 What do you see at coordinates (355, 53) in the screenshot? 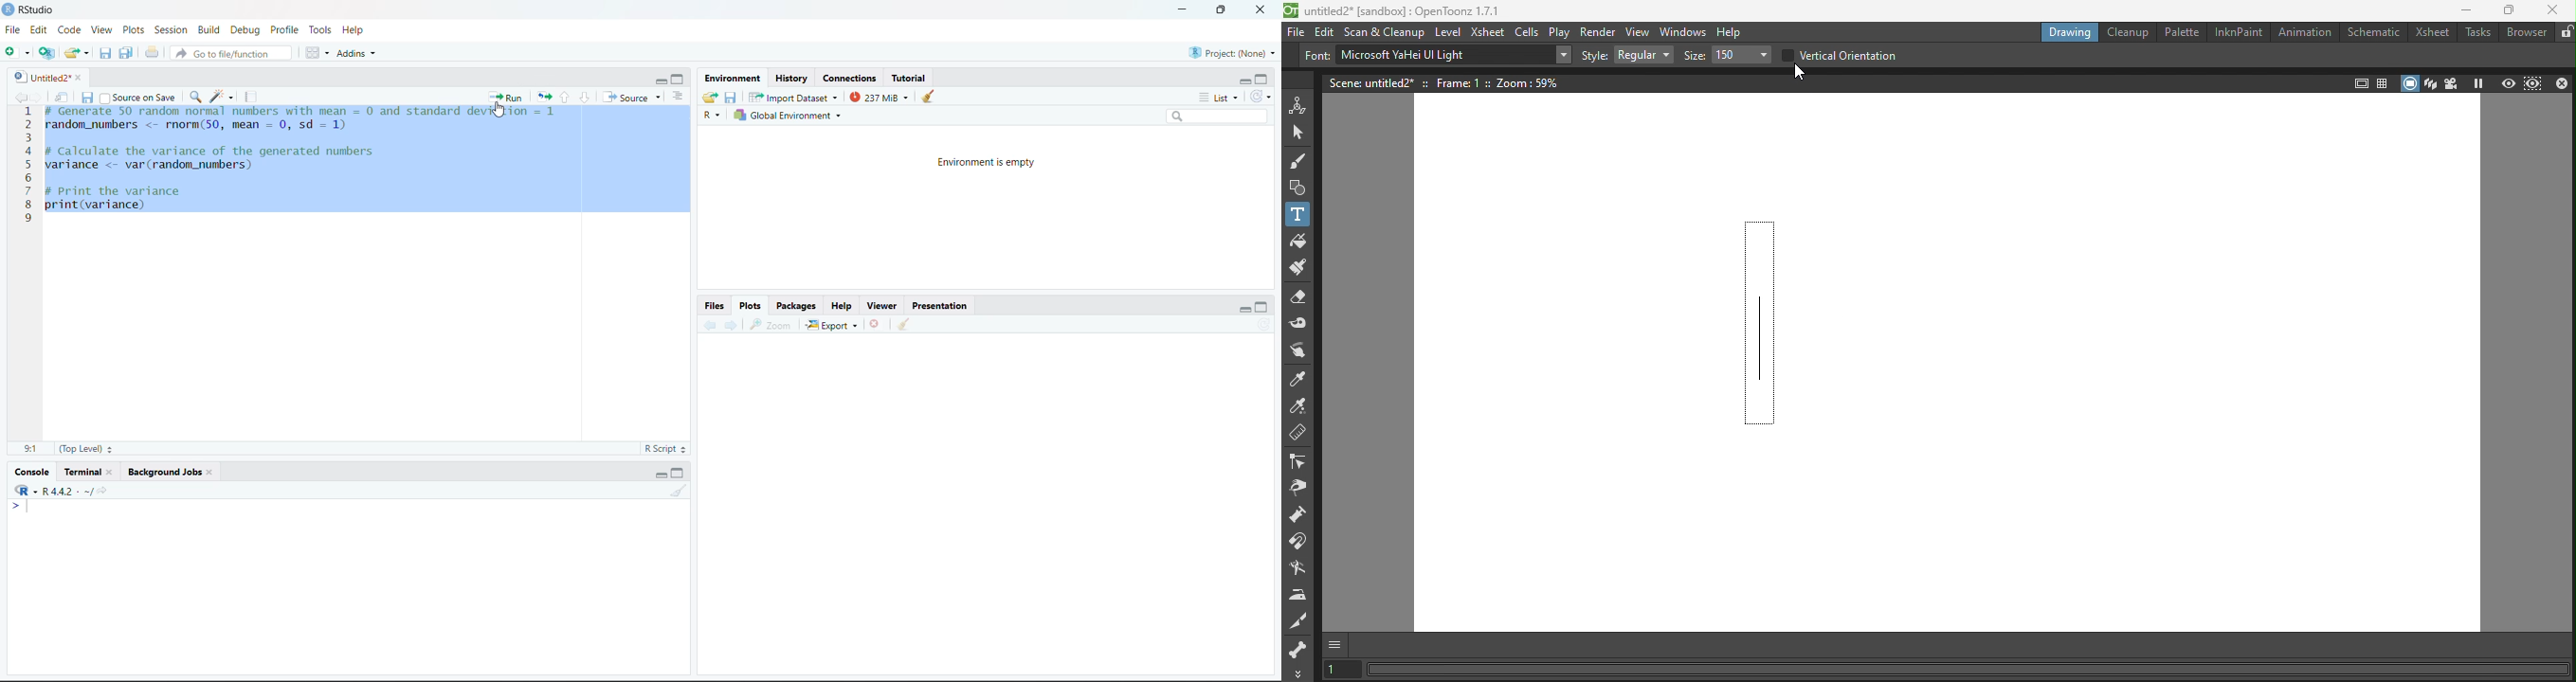
I see `Addins` at bounding box center [355, 53].